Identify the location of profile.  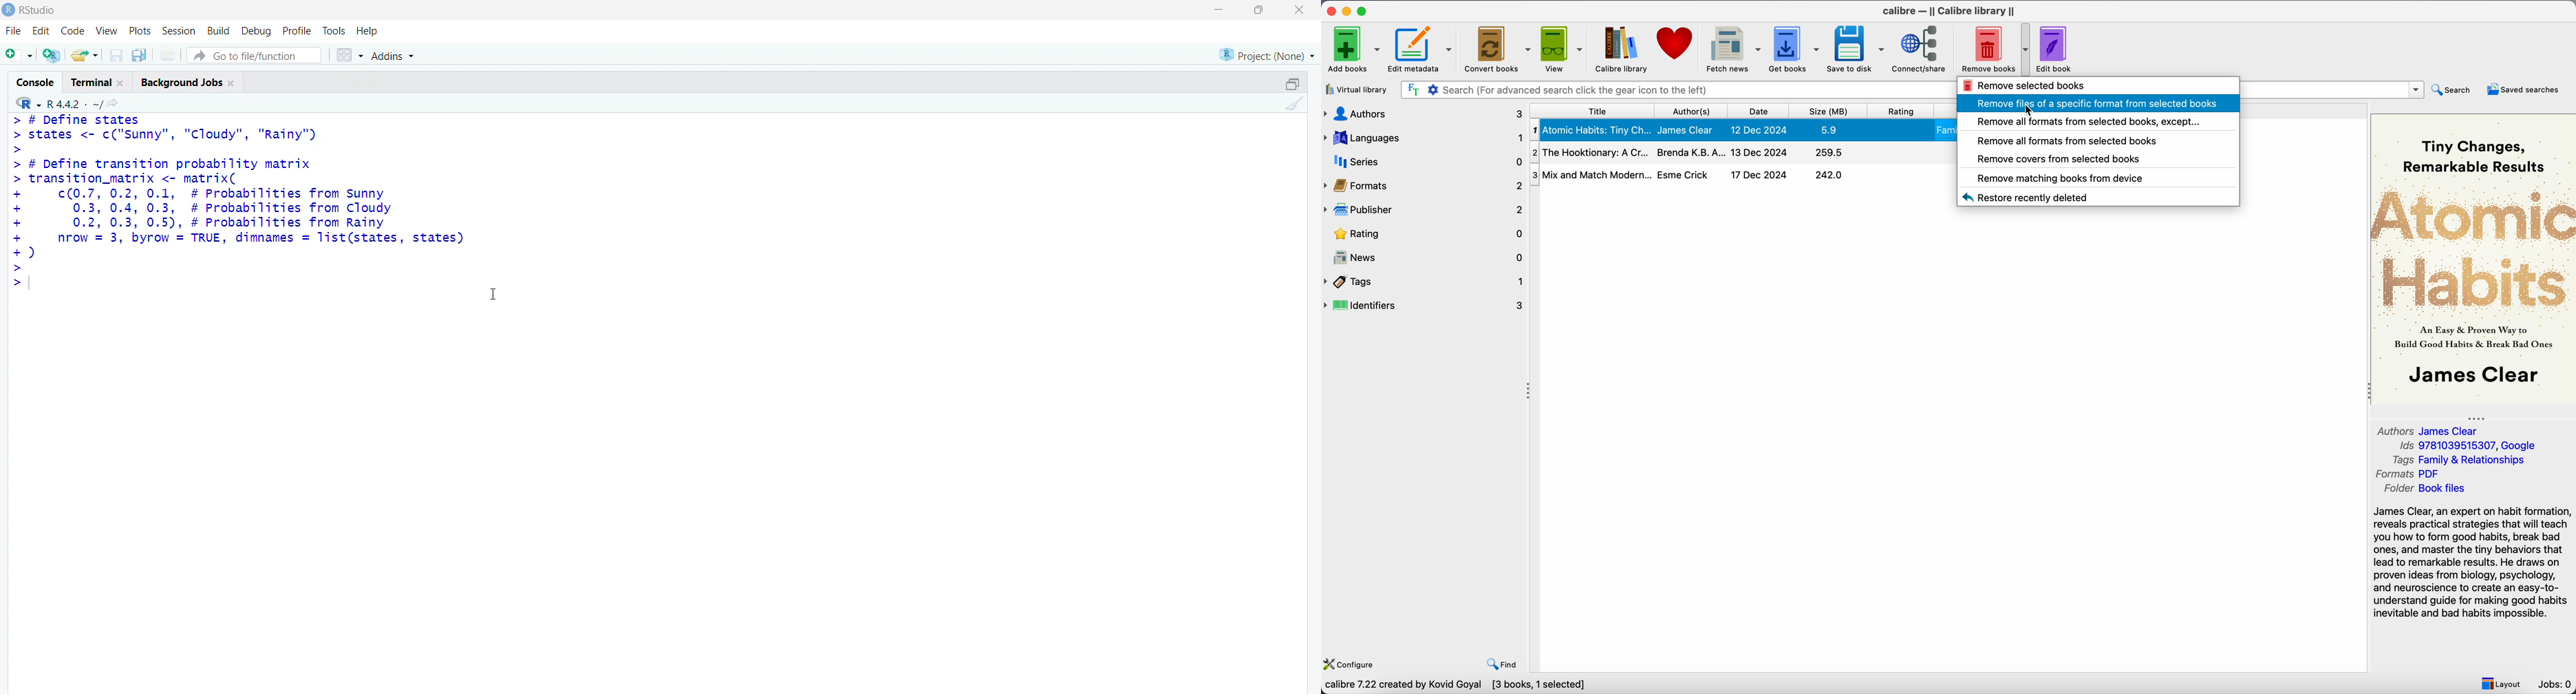
(294, 31).